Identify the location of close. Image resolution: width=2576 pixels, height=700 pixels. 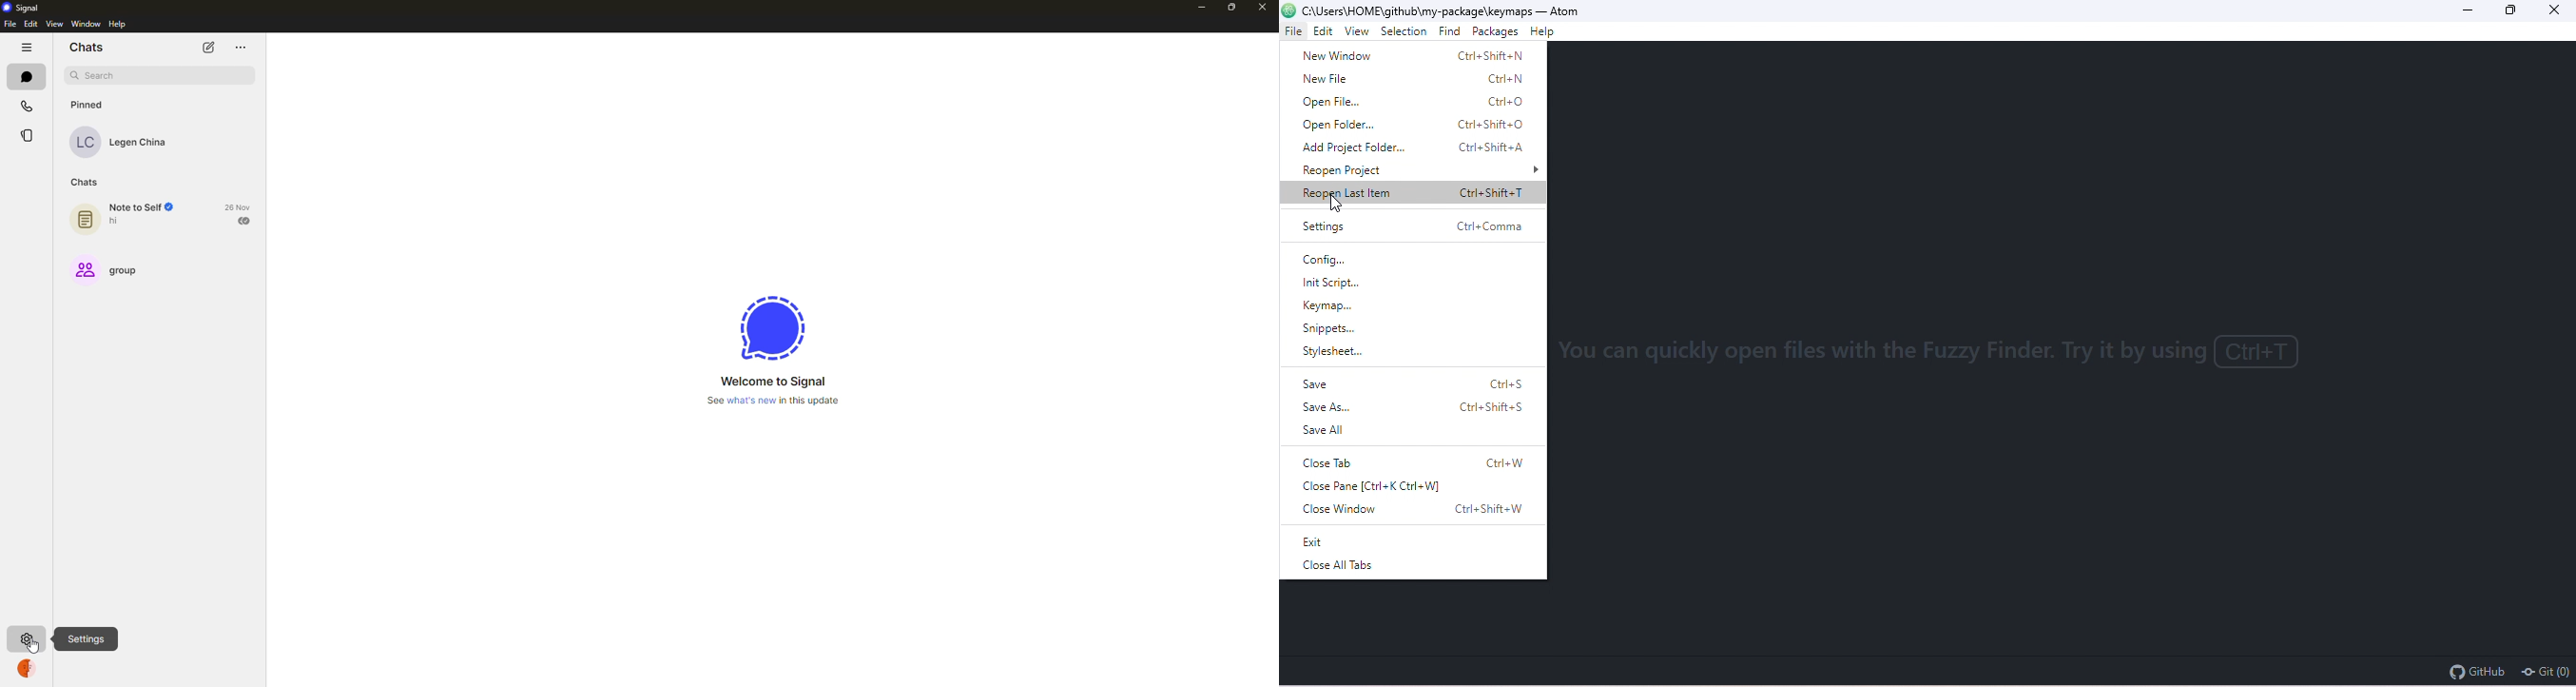
(1262, 8).